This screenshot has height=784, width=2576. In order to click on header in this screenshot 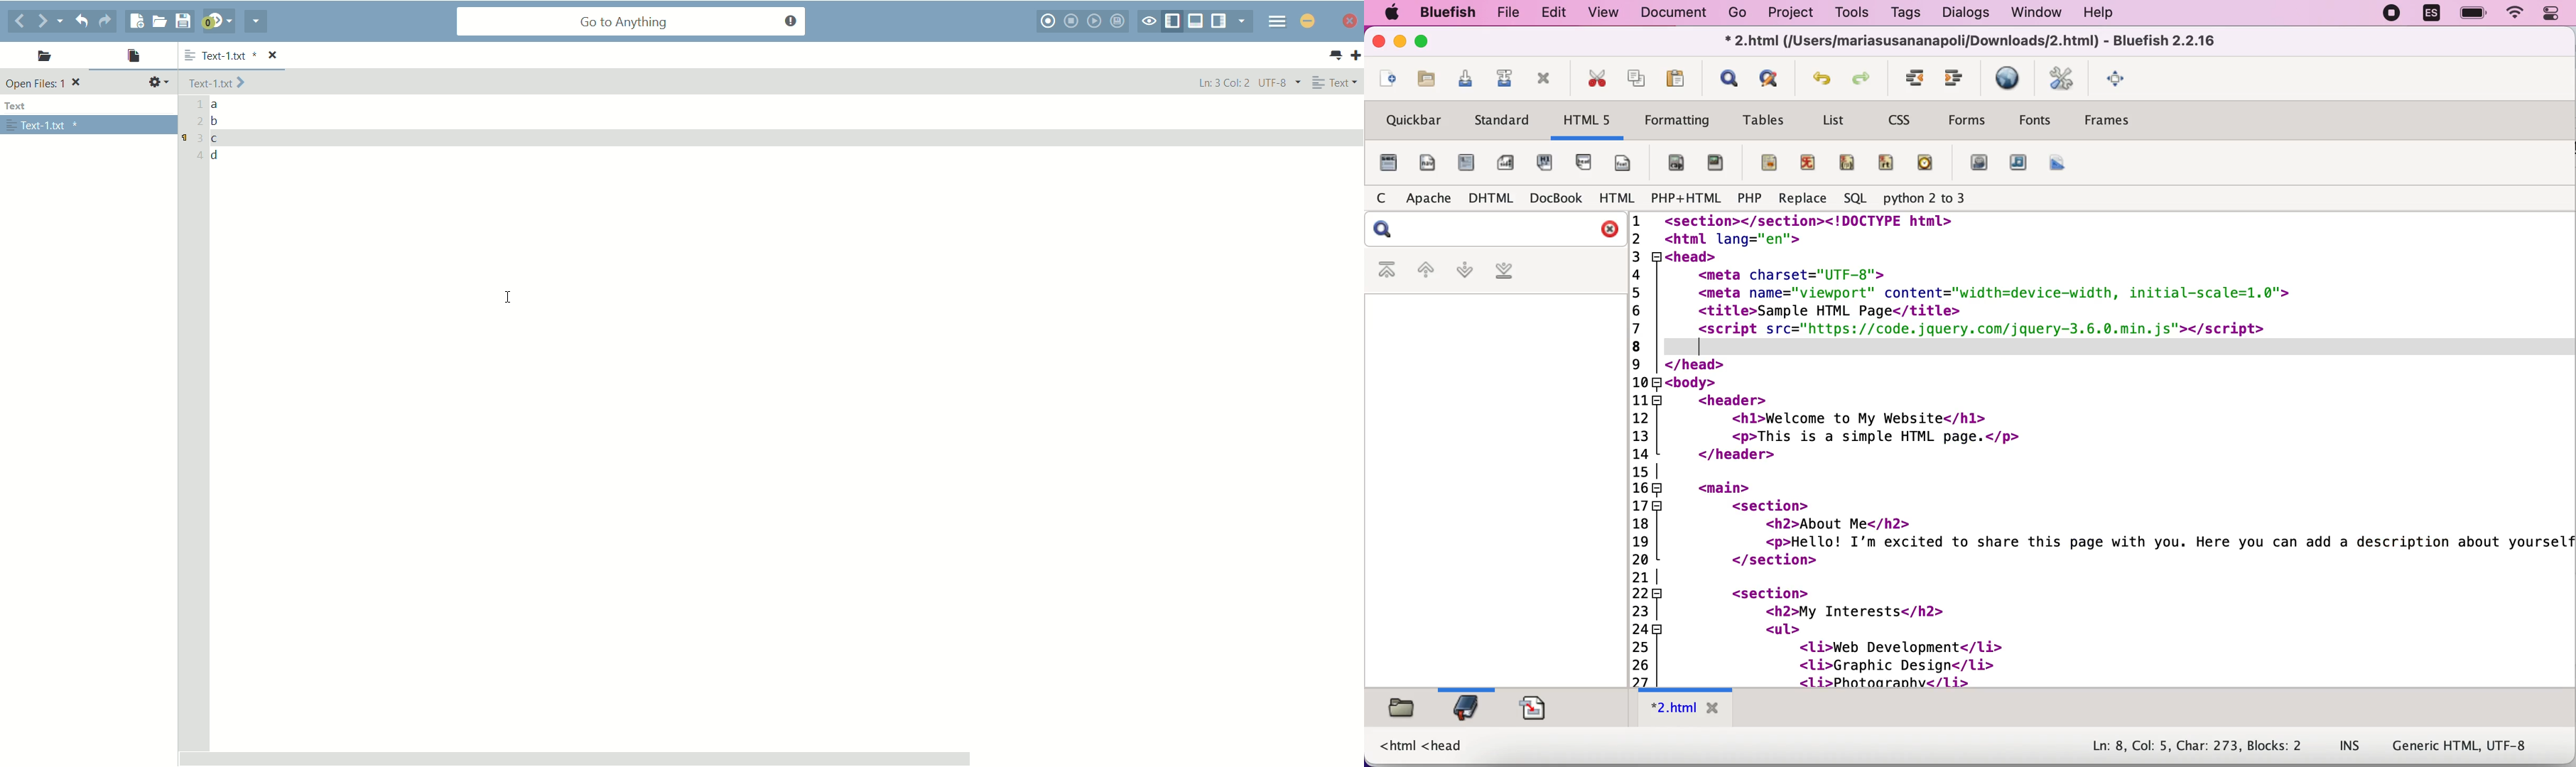, I will do `click(1588, 162)`.